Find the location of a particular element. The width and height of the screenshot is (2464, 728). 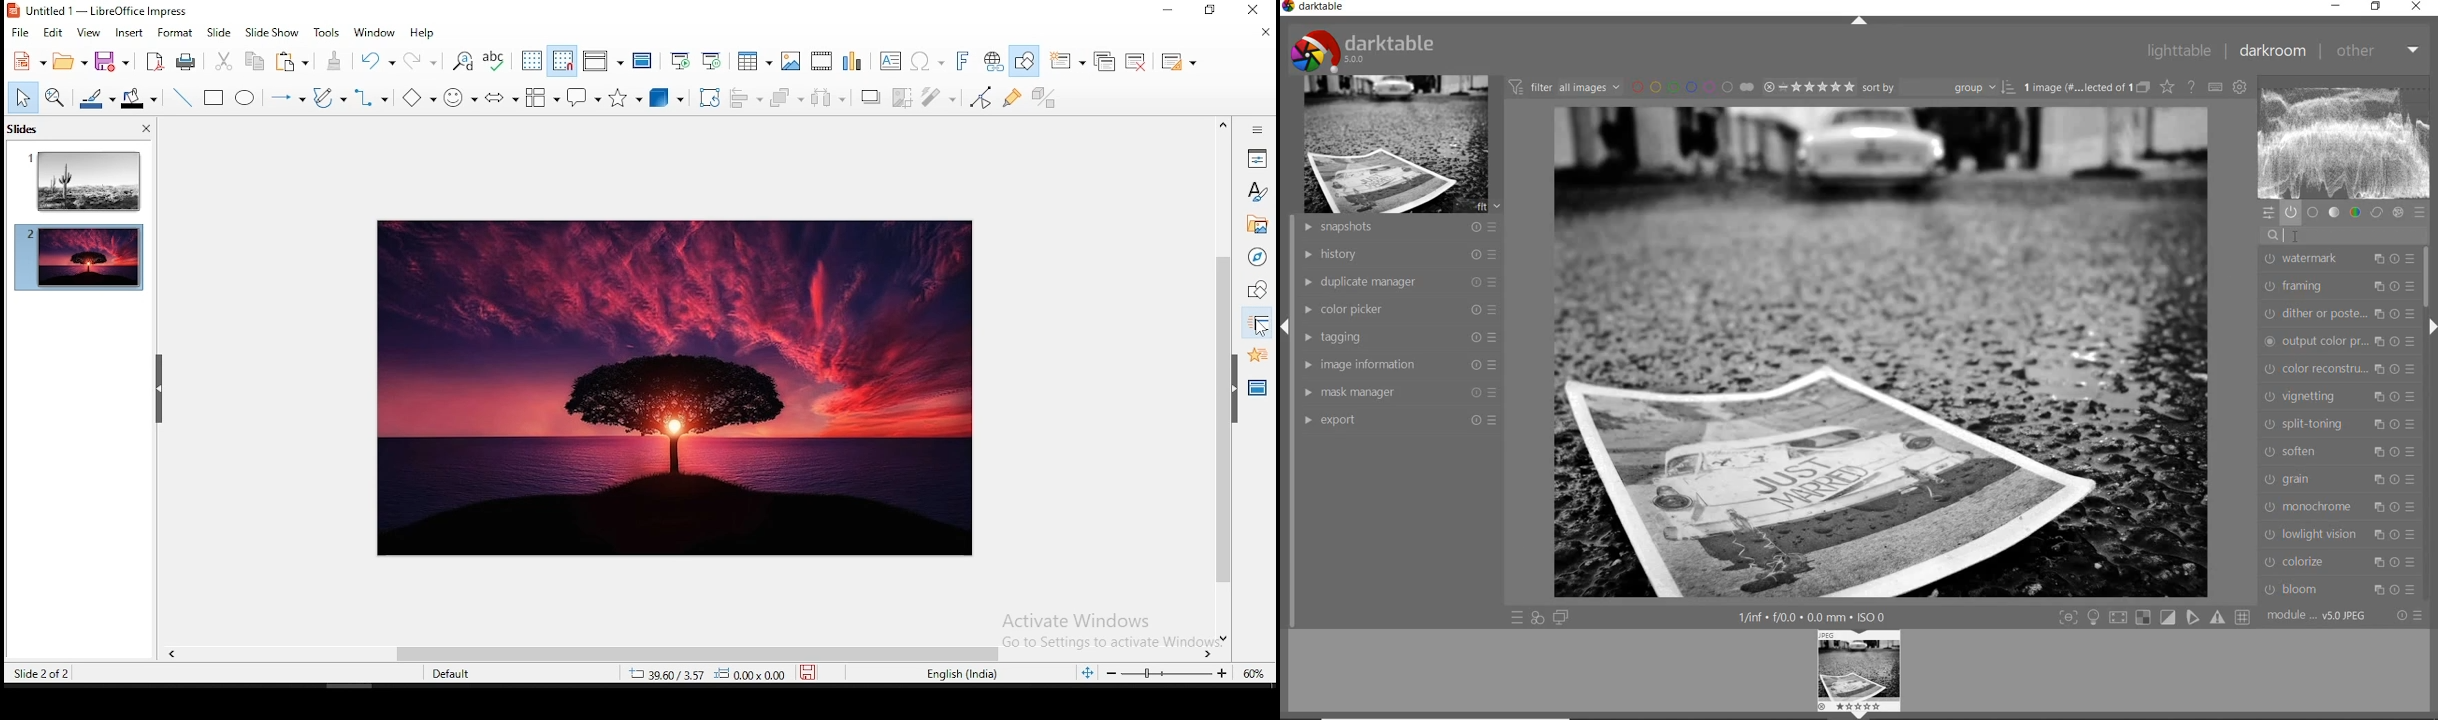

soften is located at coordinates (2338, 452).